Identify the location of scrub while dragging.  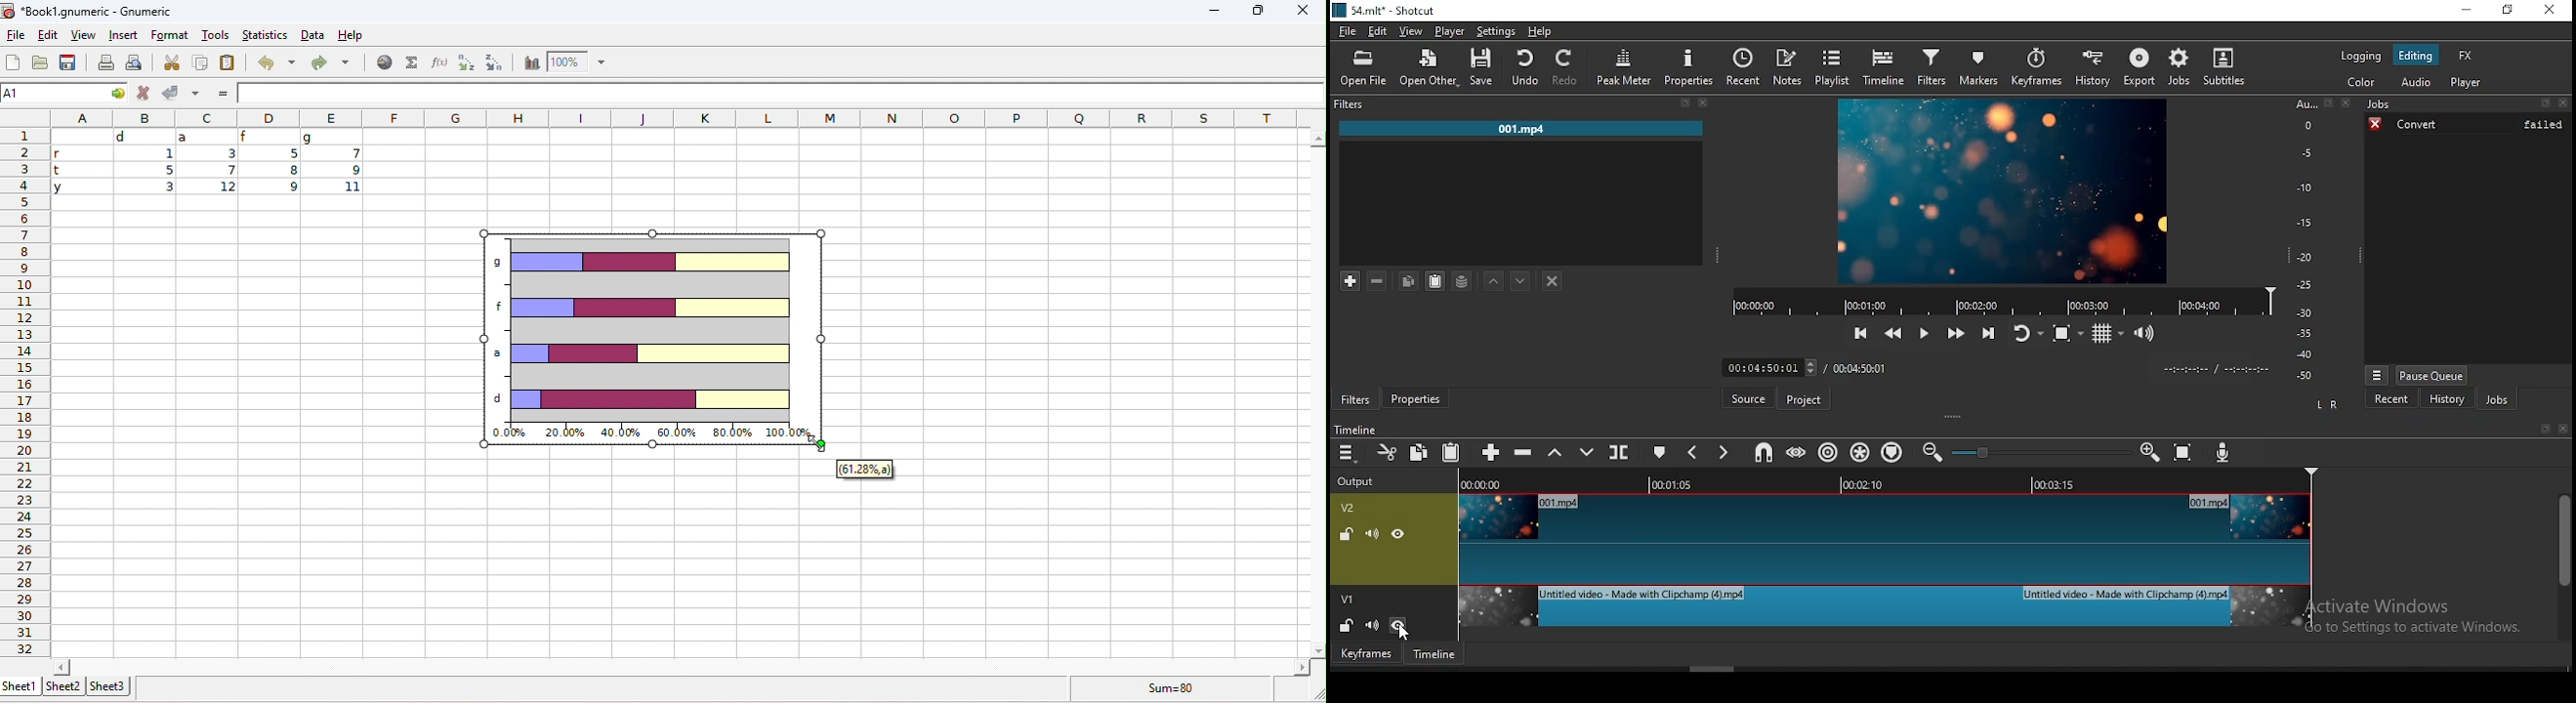
(1798, 452).